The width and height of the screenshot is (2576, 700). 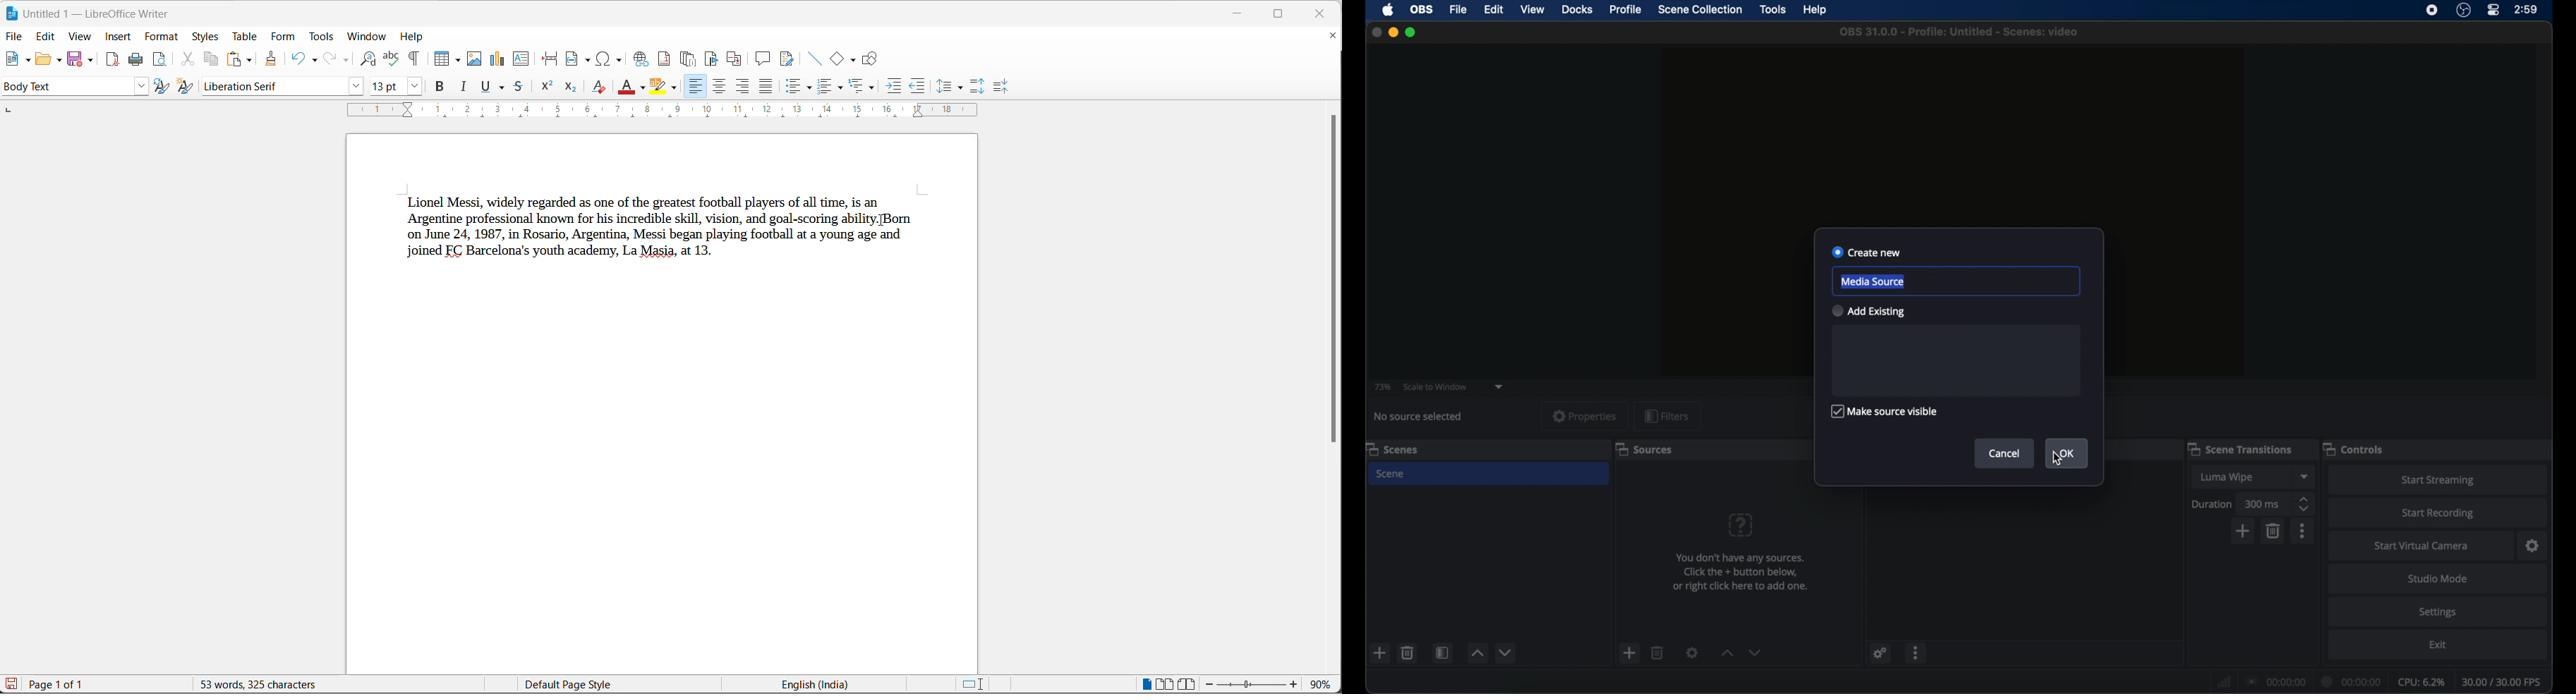 I want to click on minimize, so click(x=1393, y=32).